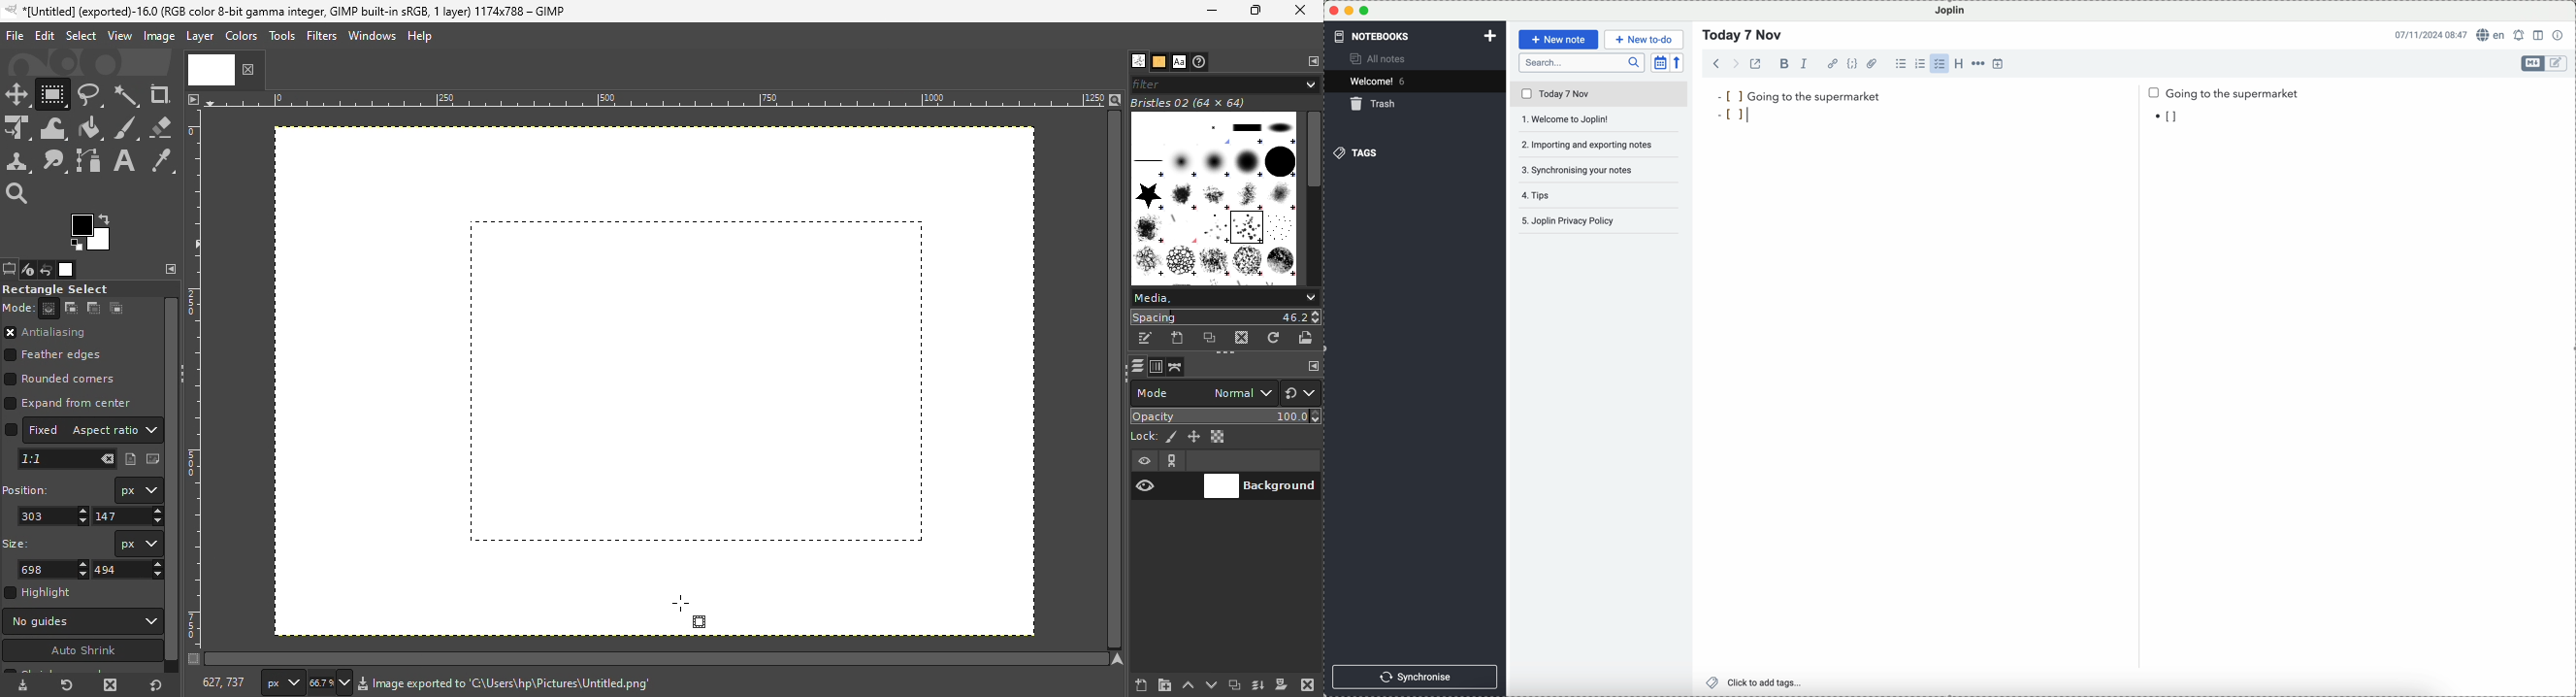 The width and height of the screenshot is (2576, 700). I want to click on trash, so click(1375, 104).